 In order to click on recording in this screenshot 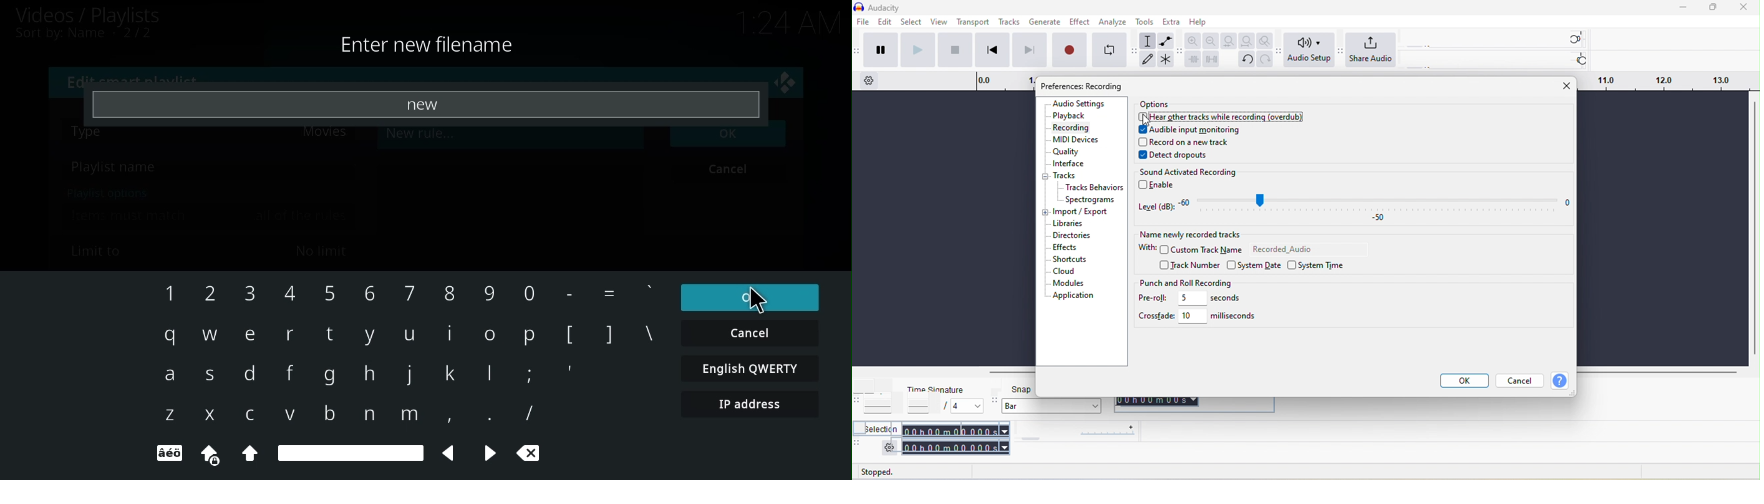, I will do `click(1070, 128)`.